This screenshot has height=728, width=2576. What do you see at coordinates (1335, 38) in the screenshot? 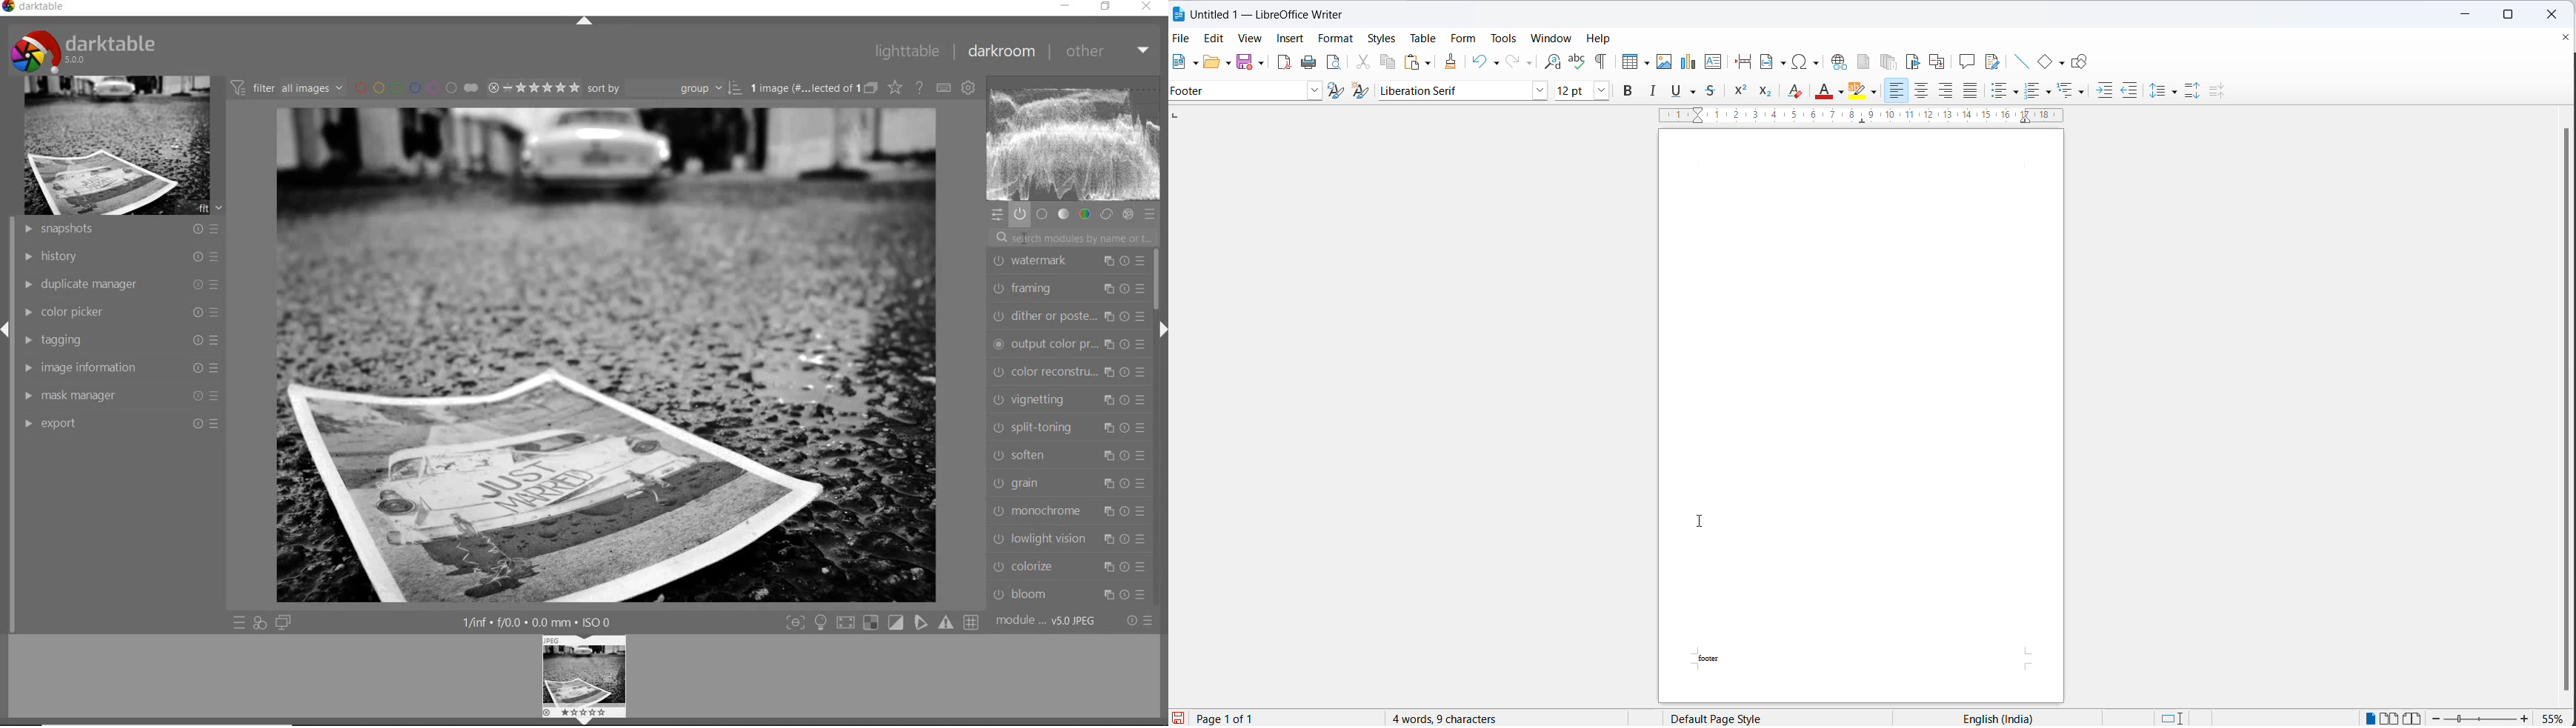
I see `format` at bounding box center [1335, 38].